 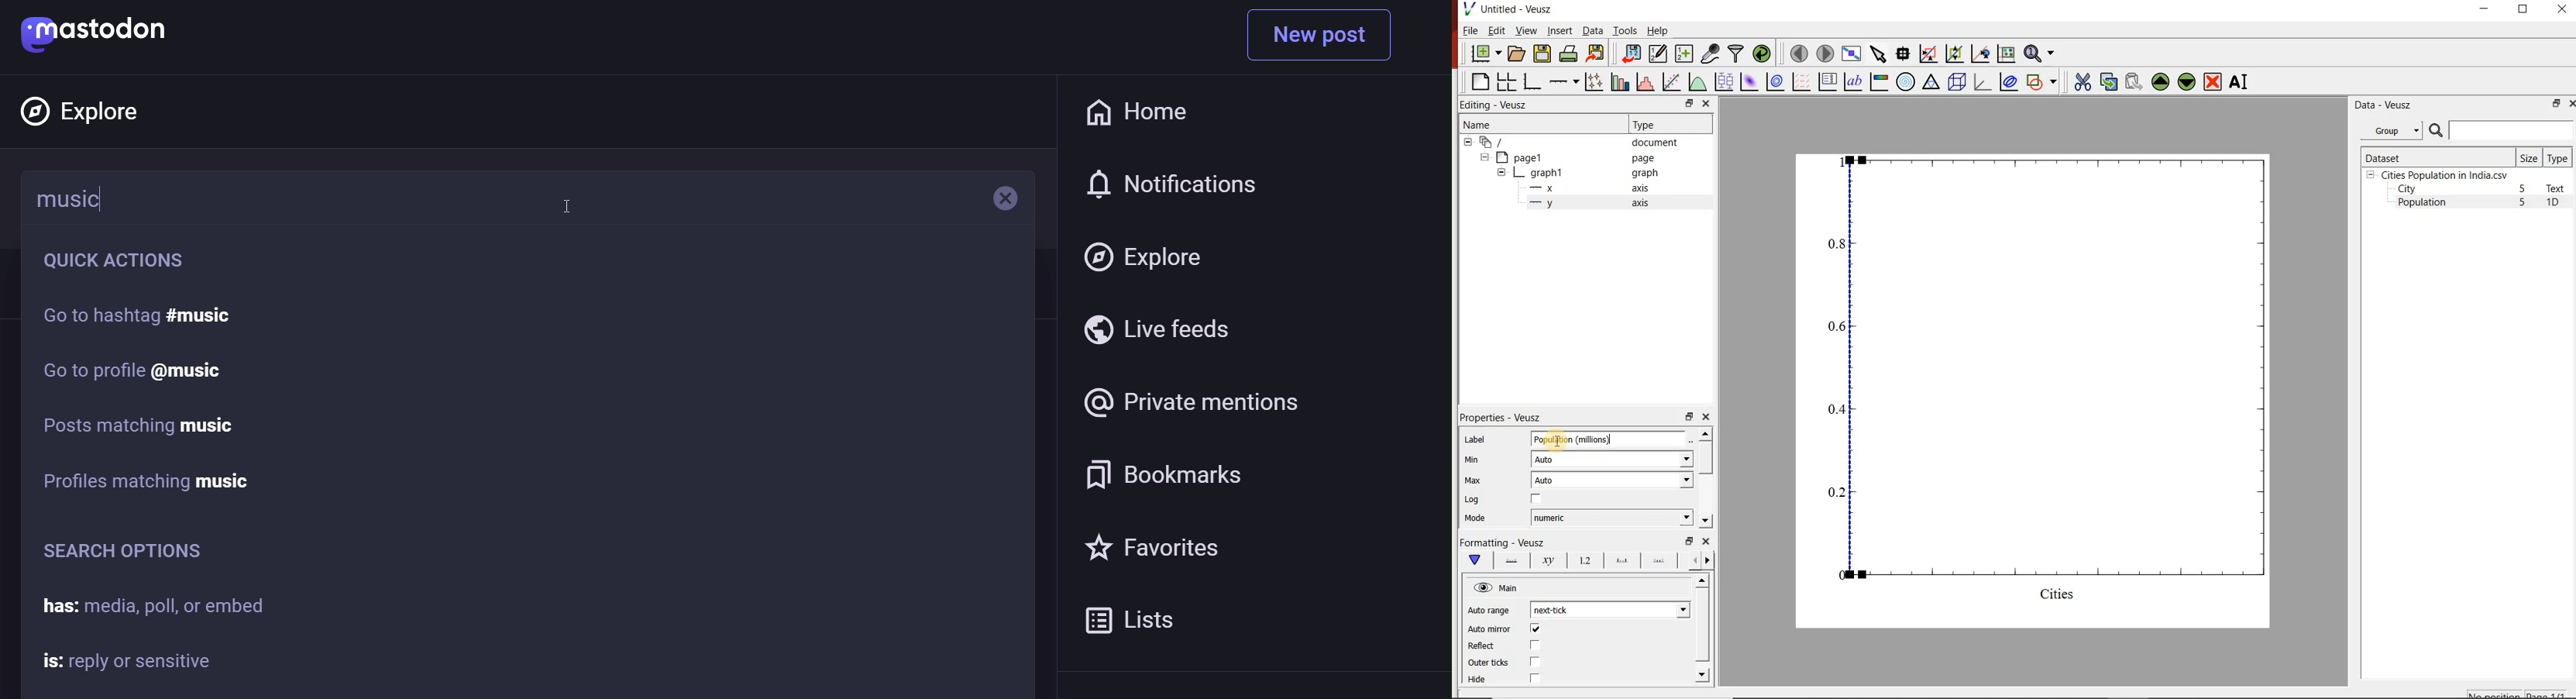 I want to click on plot a 2d dataset as an image, so click(x=1748, y=80).